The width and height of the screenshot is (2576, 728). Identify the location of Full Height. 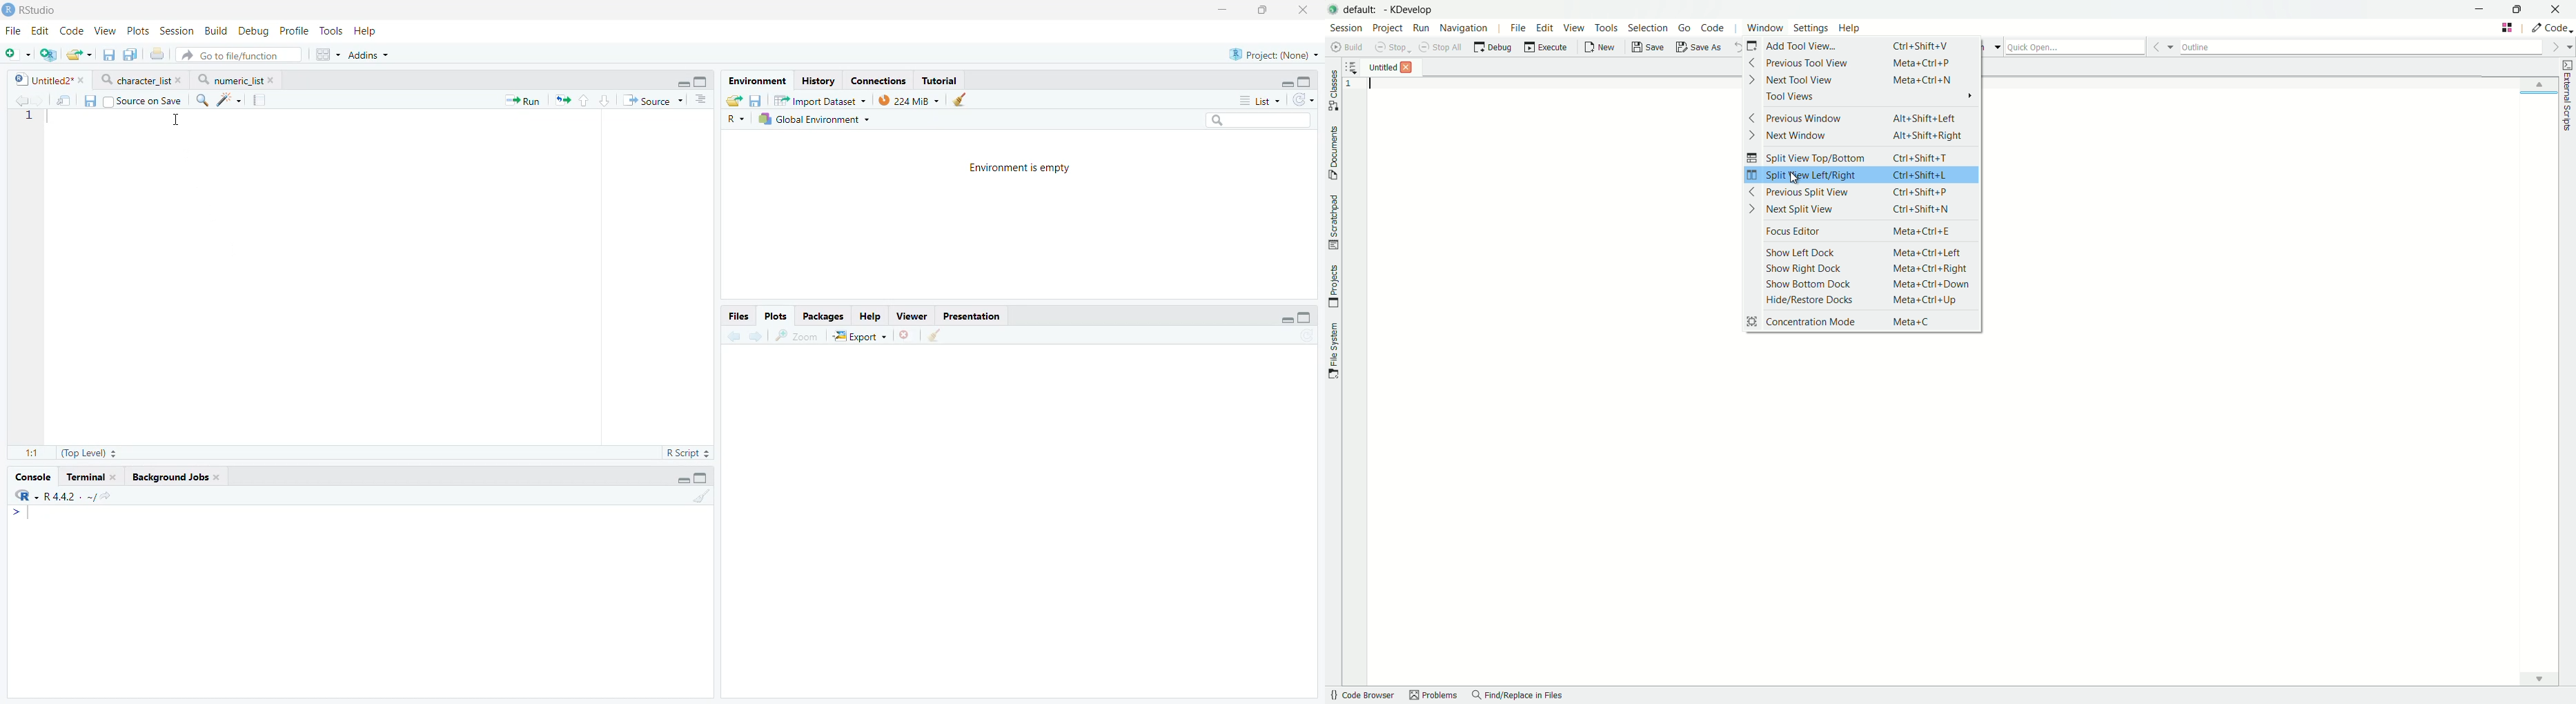
(702, 81).